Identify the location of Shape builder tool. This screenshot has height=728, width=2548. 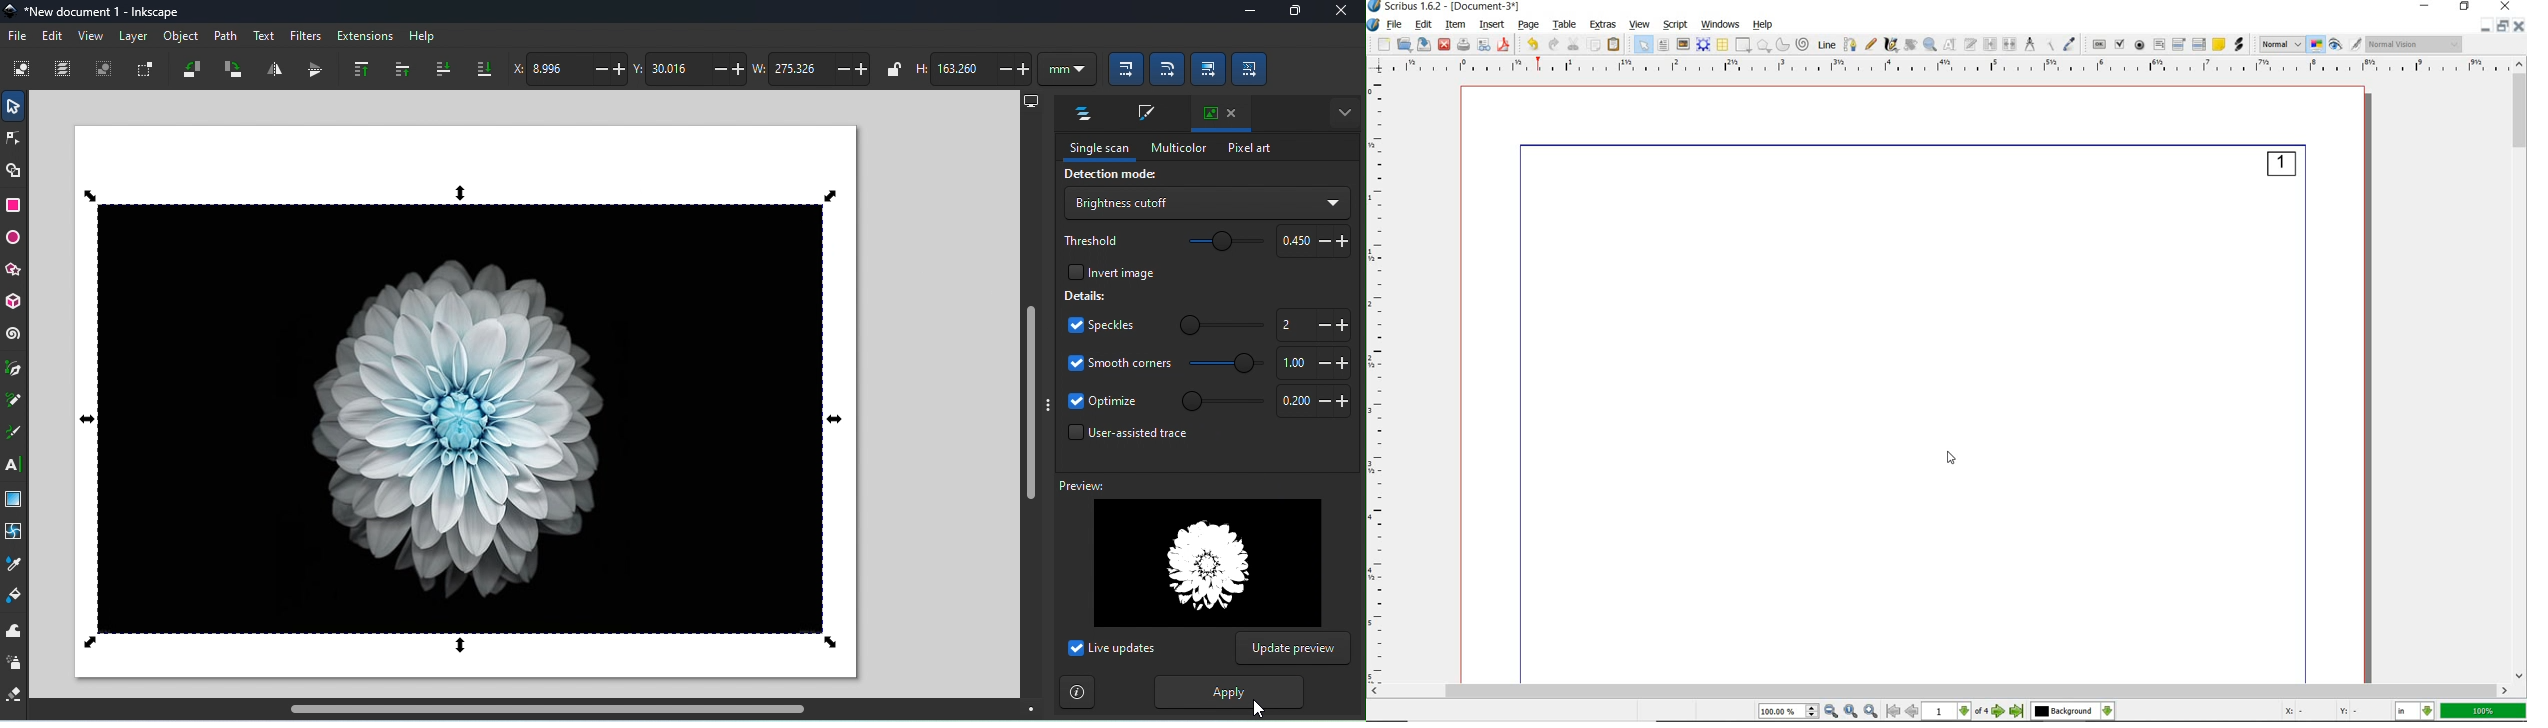
(13, 172).